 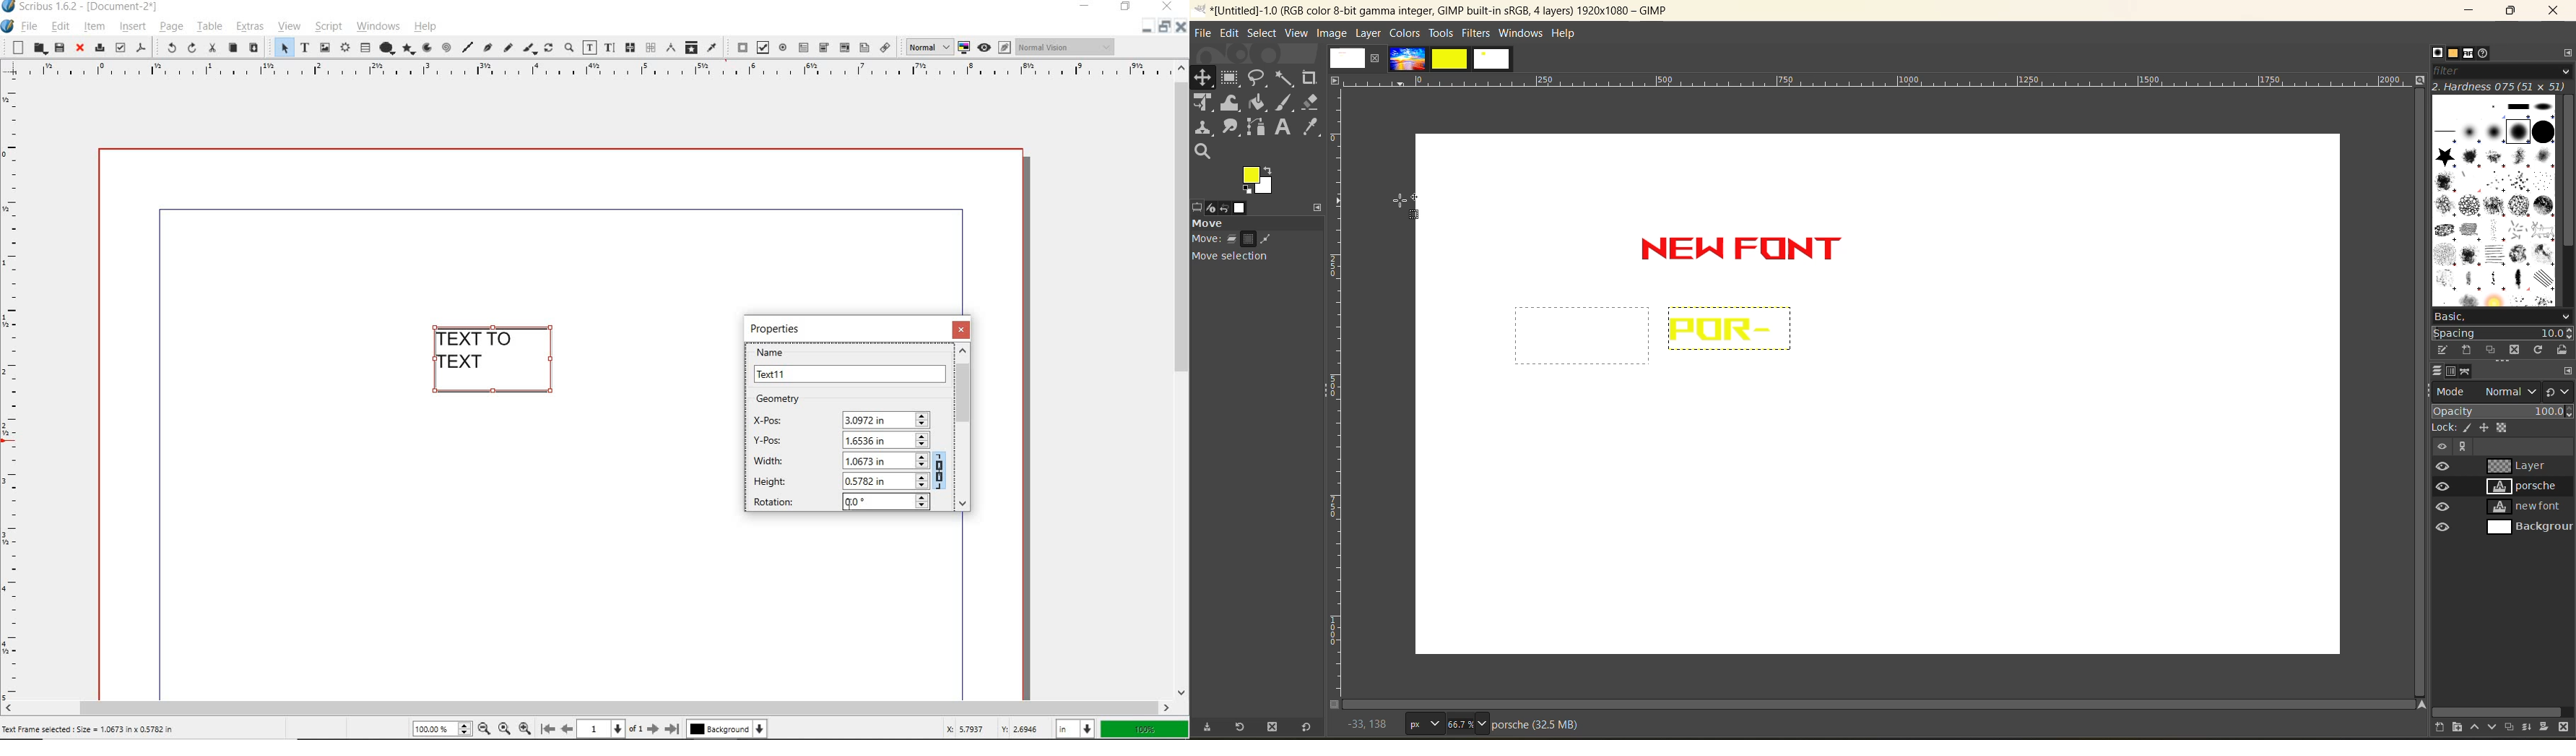 I want to click on raise the layer, so click(x=2472, y=728).